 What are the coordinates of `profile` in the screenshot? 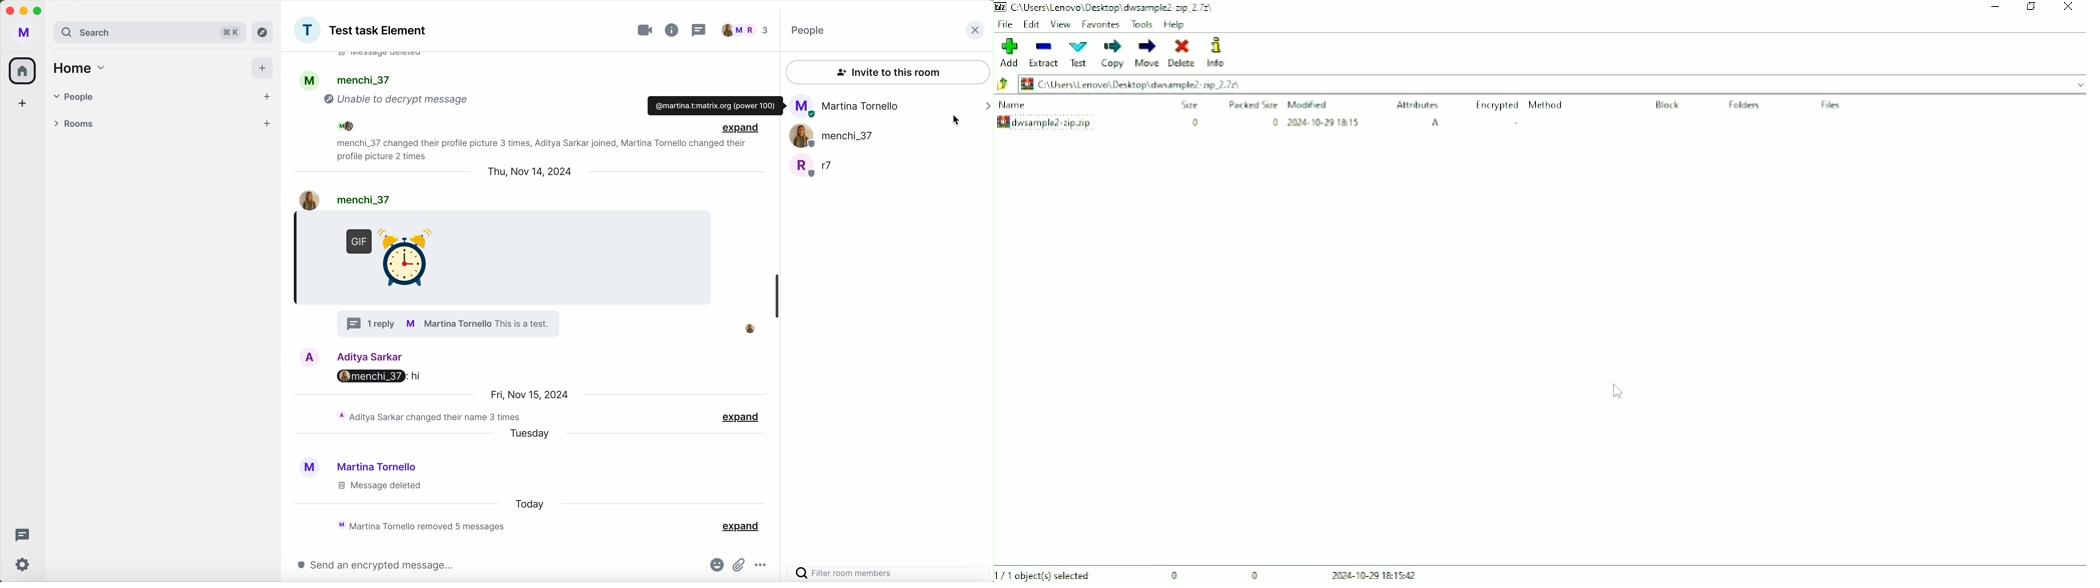 It's located at (311, 80).